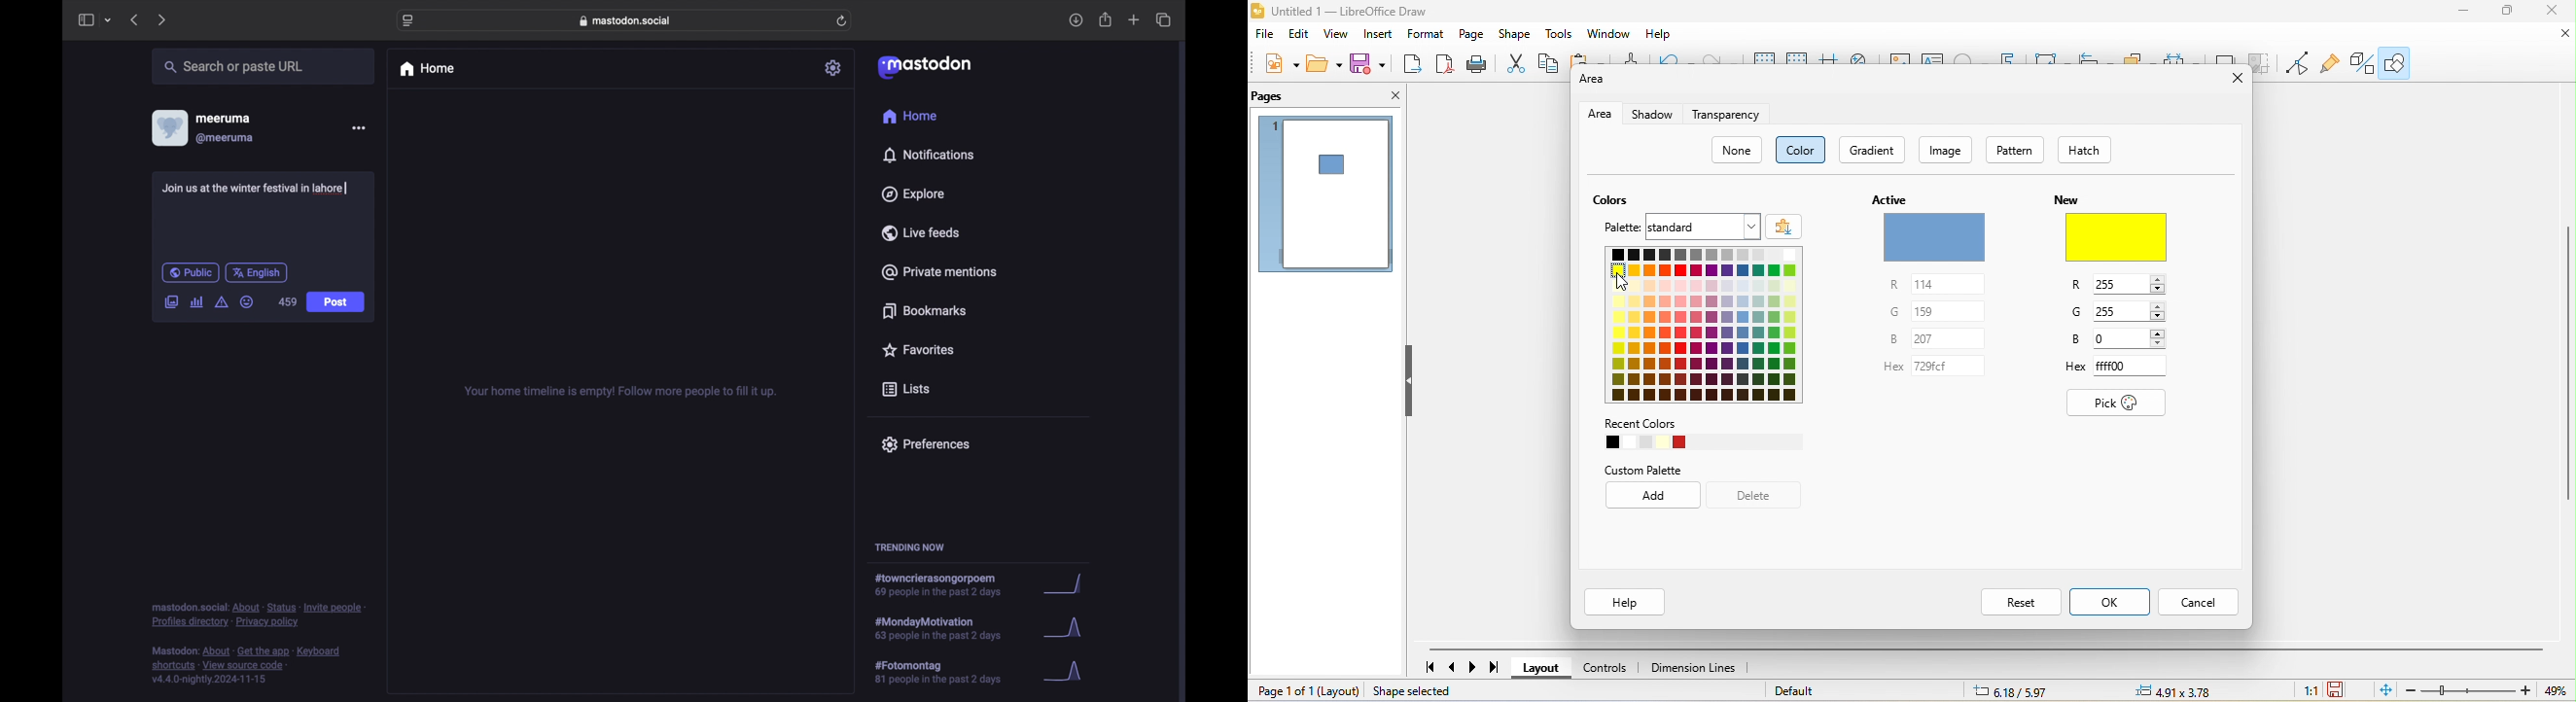 The image size is (2576, 728). What do you see at coordinates (221, 302) in the screenshot?
I see `add content warning` at bounding box center [221, 302].